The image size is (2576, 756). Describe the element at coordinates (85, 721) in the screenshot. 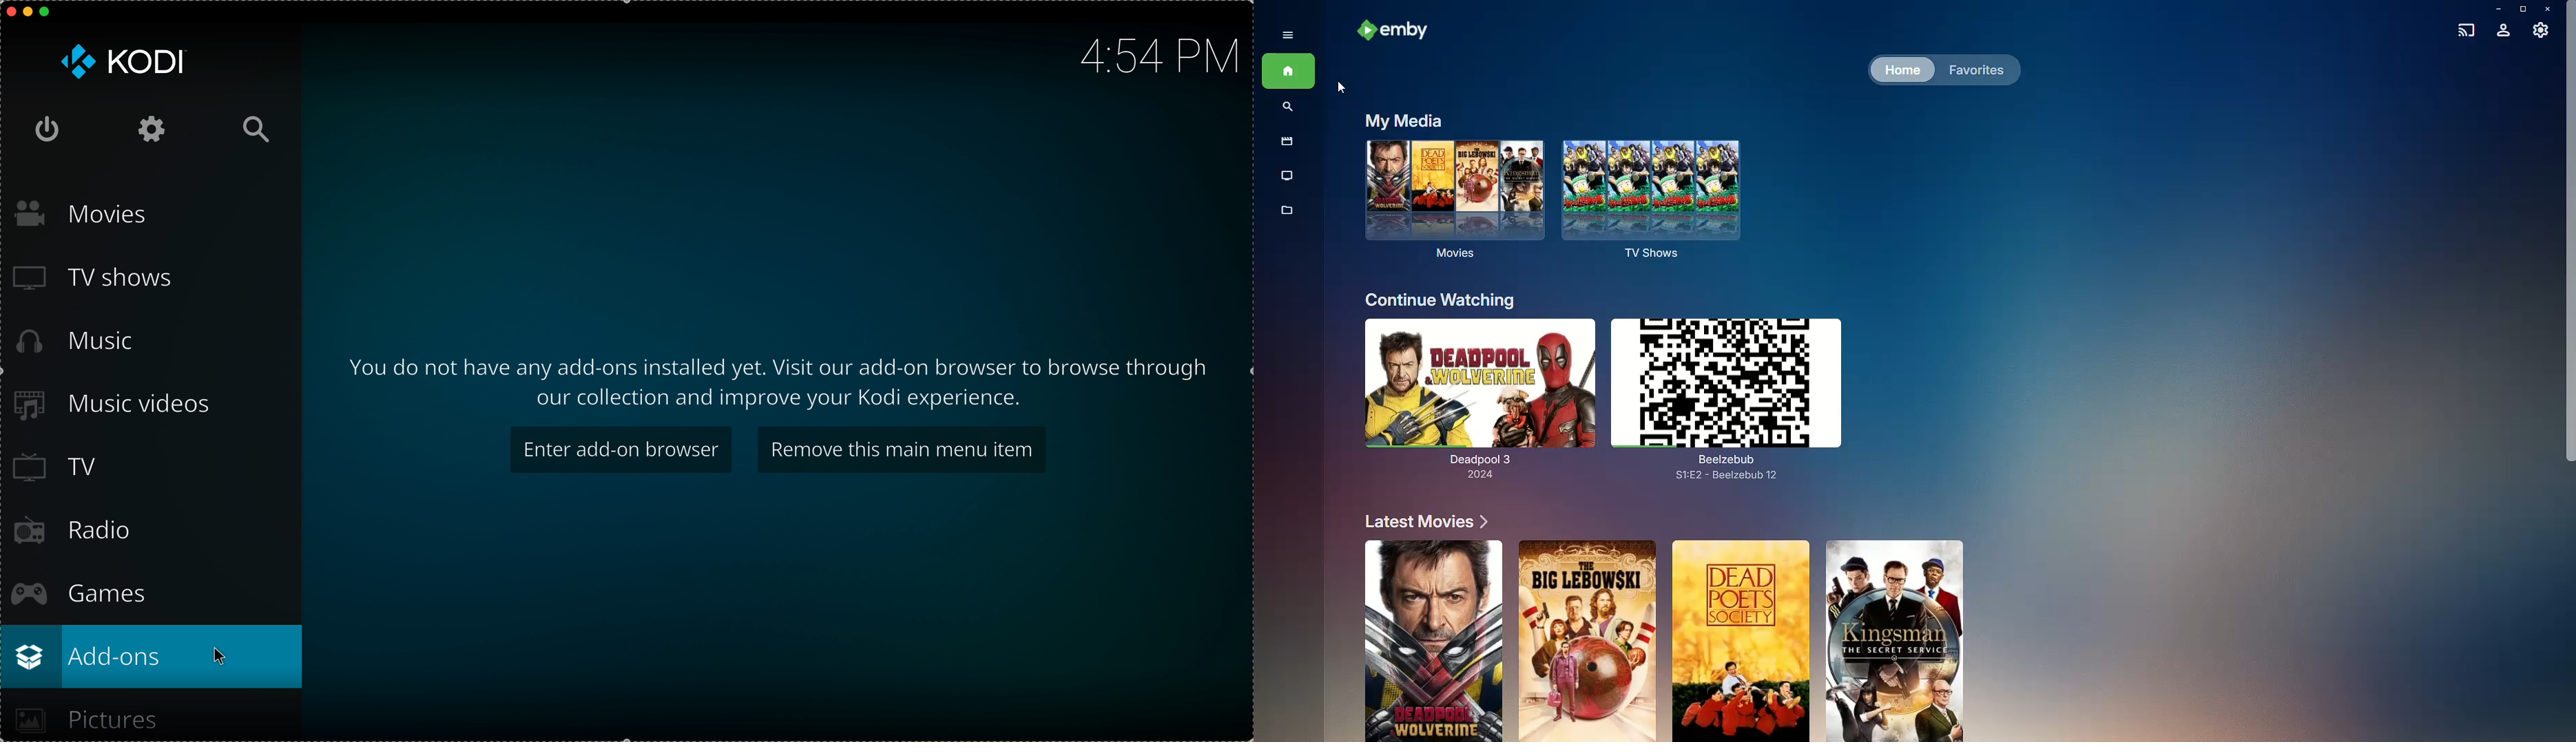

I see `pictures` at that location.